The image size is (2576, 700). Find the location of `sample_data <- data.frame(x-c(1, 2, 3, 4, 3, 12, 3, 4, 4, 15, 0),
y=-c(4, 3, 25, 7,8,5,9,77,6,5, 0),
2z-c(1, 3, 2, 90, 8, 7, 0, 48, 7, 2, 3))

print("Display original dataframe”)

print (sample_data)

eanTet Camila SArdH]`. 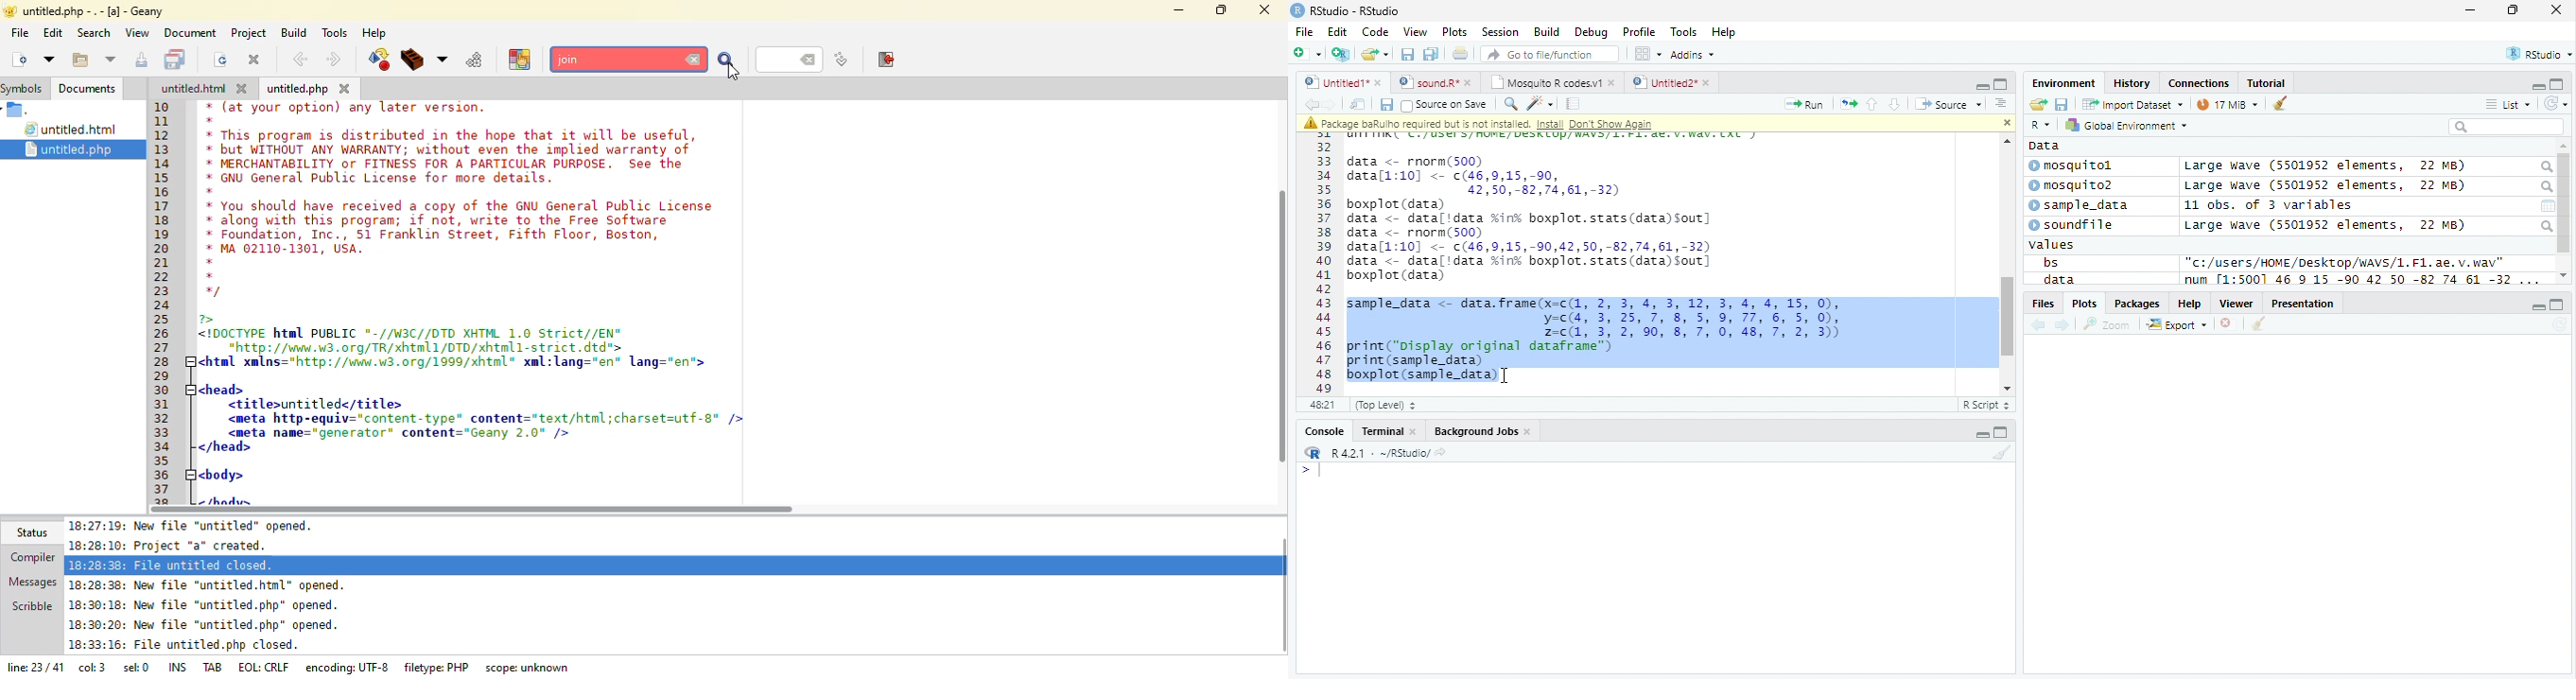

sample_data <- data.frame(x-c(1, 2, 3, 4, 3, 12, 3, 4, 4, 15, 0),
y=-c(4, 3, 25, 7,8,5,9,77,6,5, 0),
2z-c(1, 3, 2, 90, 8, 7, 0, 48, 7, 2, 3))

print("Display original dataframe”)

print (sample_data)

eanTet Camila SArdH] is located at coordinates (1611, 340).